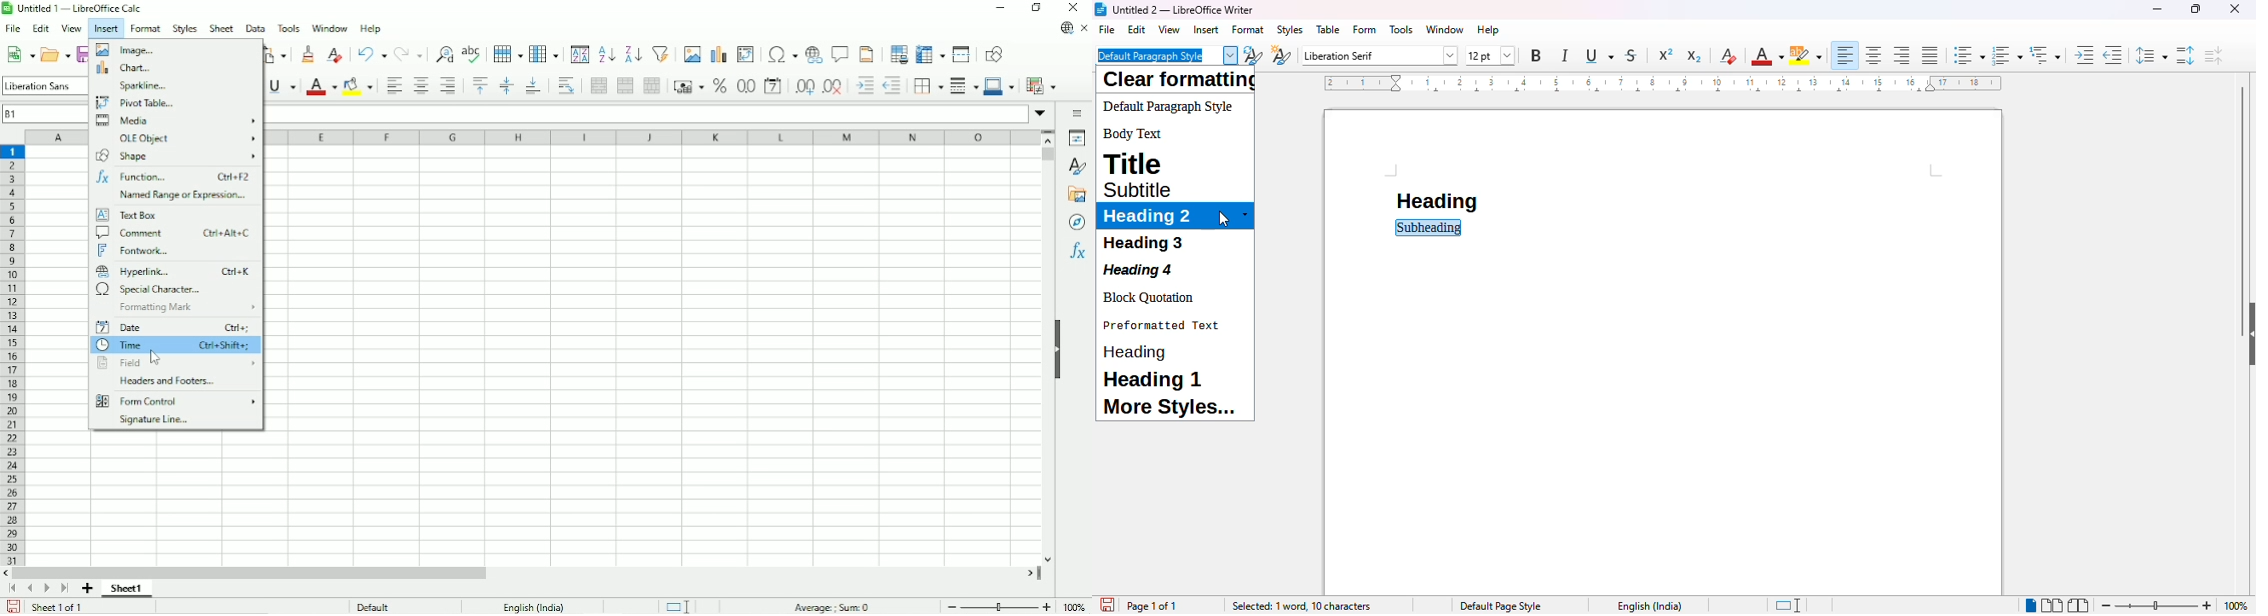  Describe the element at coordinates (747, 52) in the screenshot. I see `Insert or edit pivot table` at that location.